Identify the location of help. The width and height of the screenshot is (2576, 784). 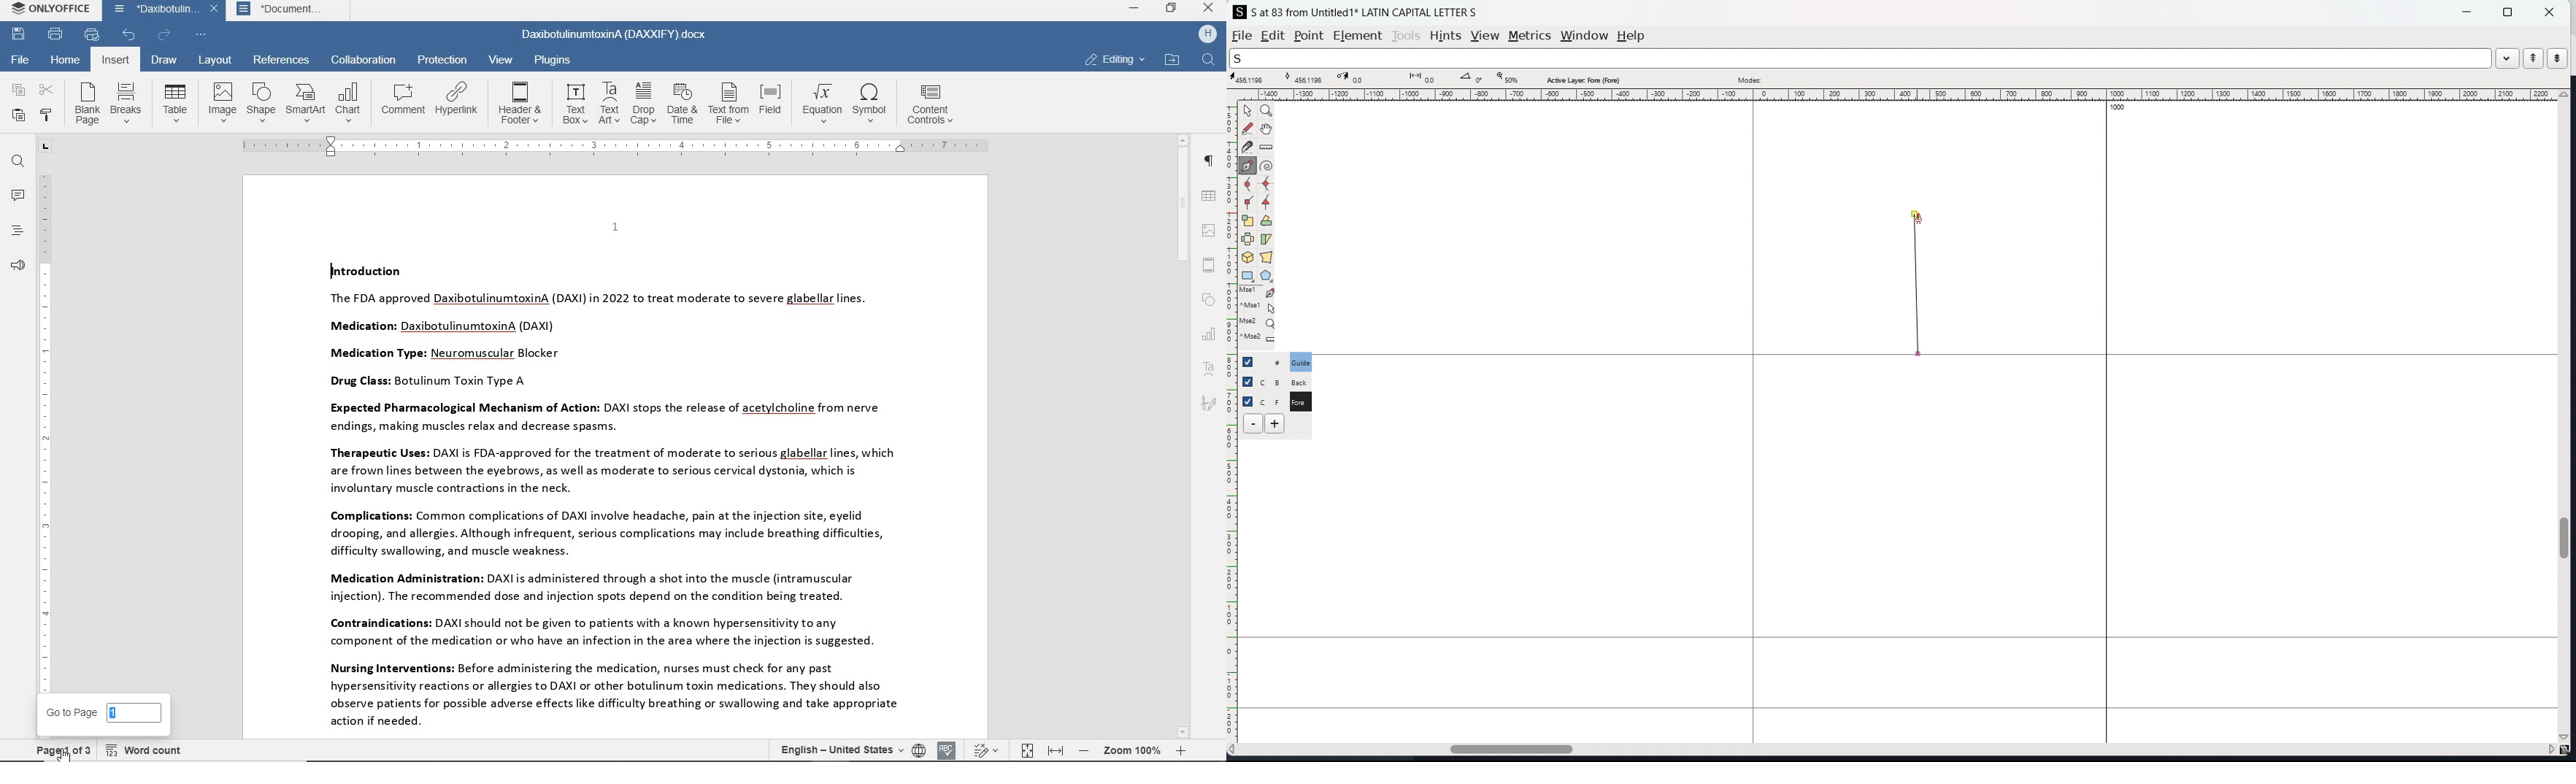
(1631, 36).